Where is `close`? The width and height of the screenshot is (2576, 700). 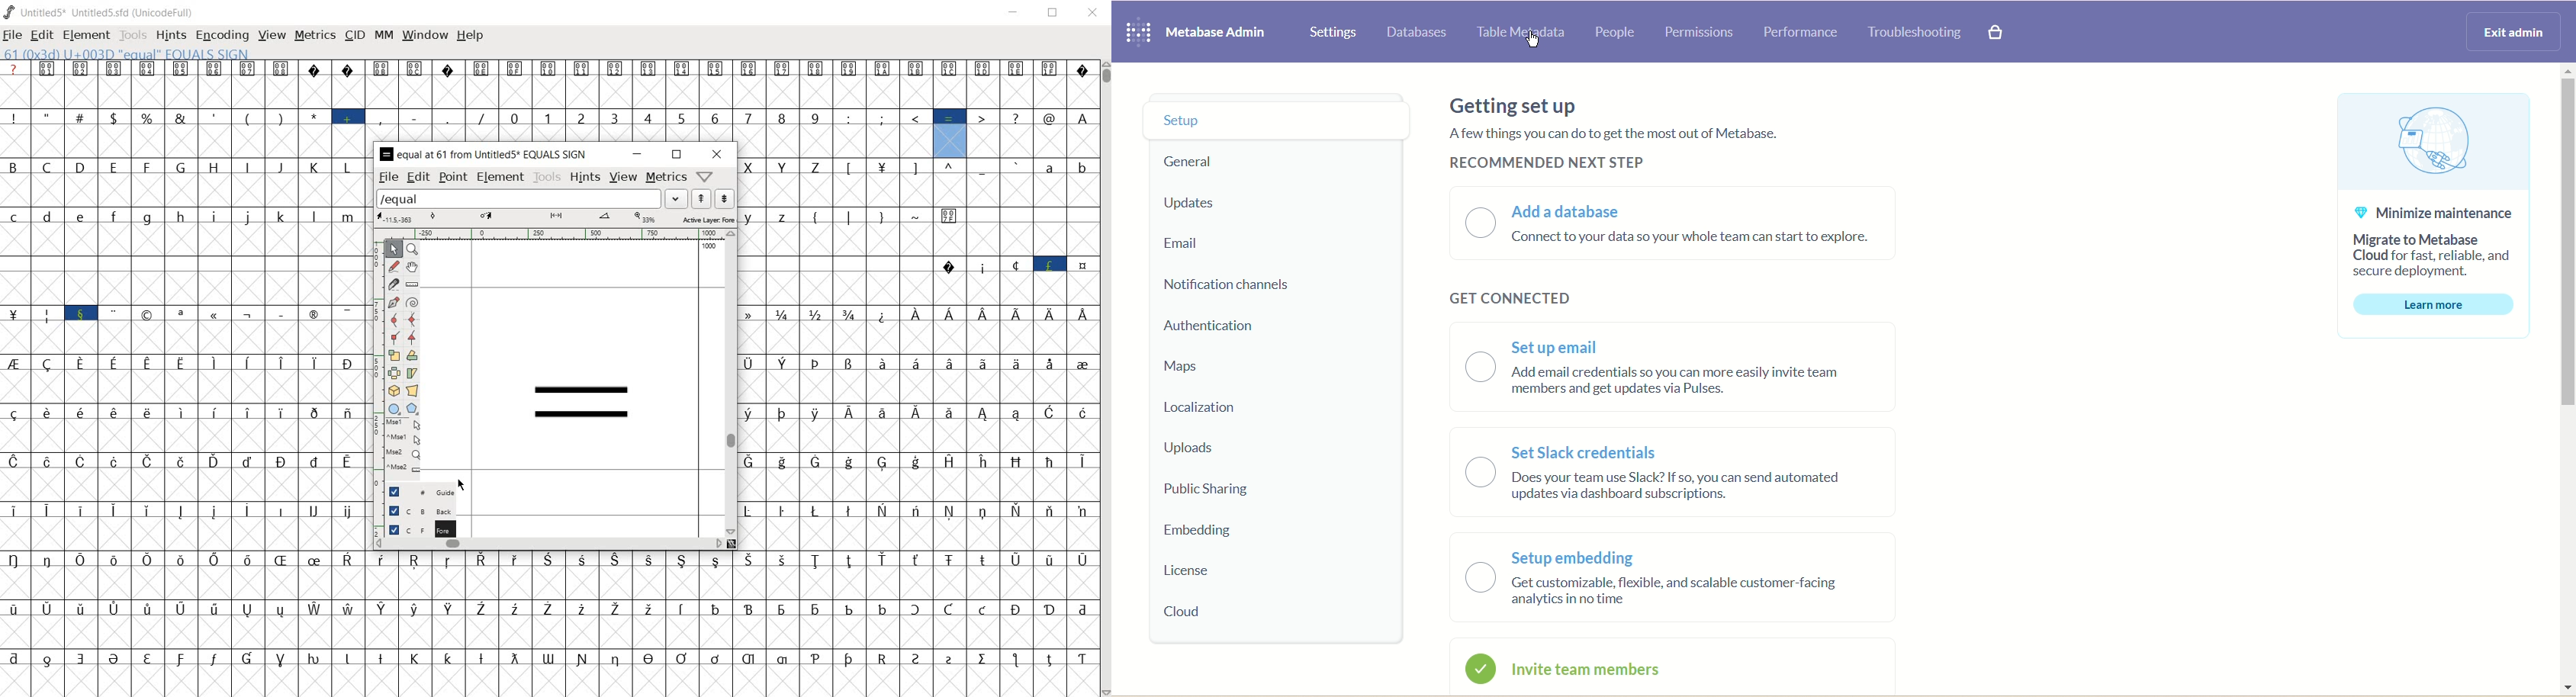 close is located at coordinates (718, 155).